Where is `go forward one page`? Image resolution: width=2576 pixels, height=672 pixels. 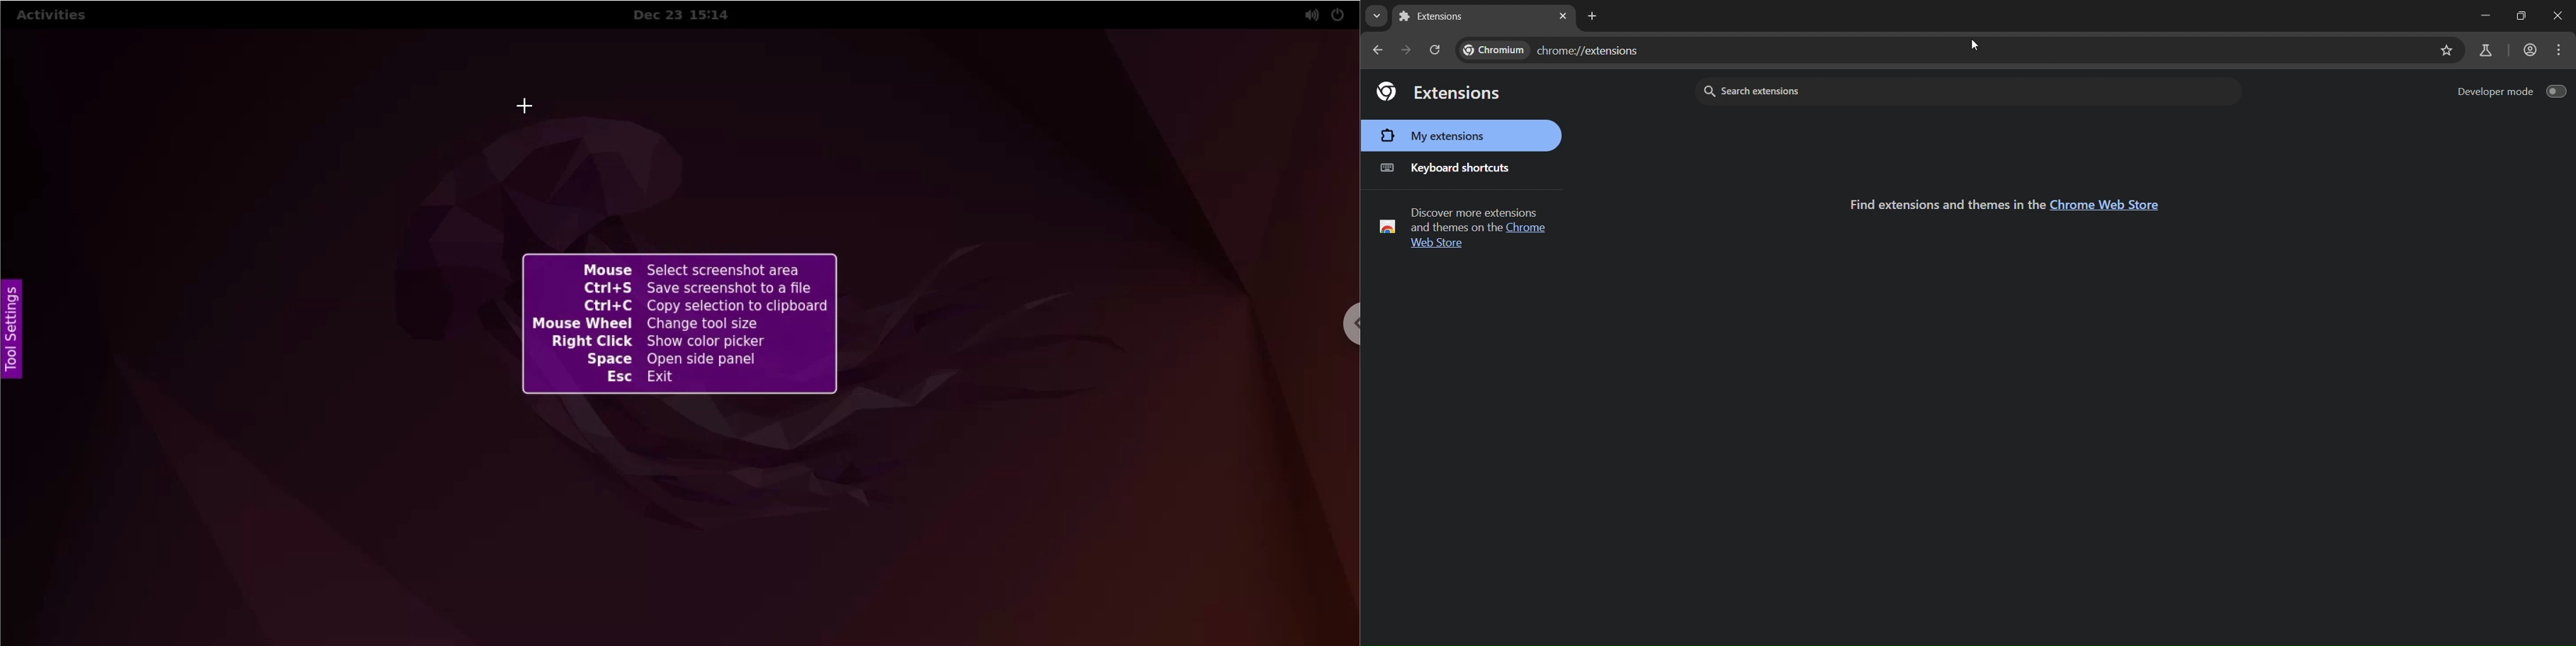
go forward one page is located at coordinates (1408, 50).